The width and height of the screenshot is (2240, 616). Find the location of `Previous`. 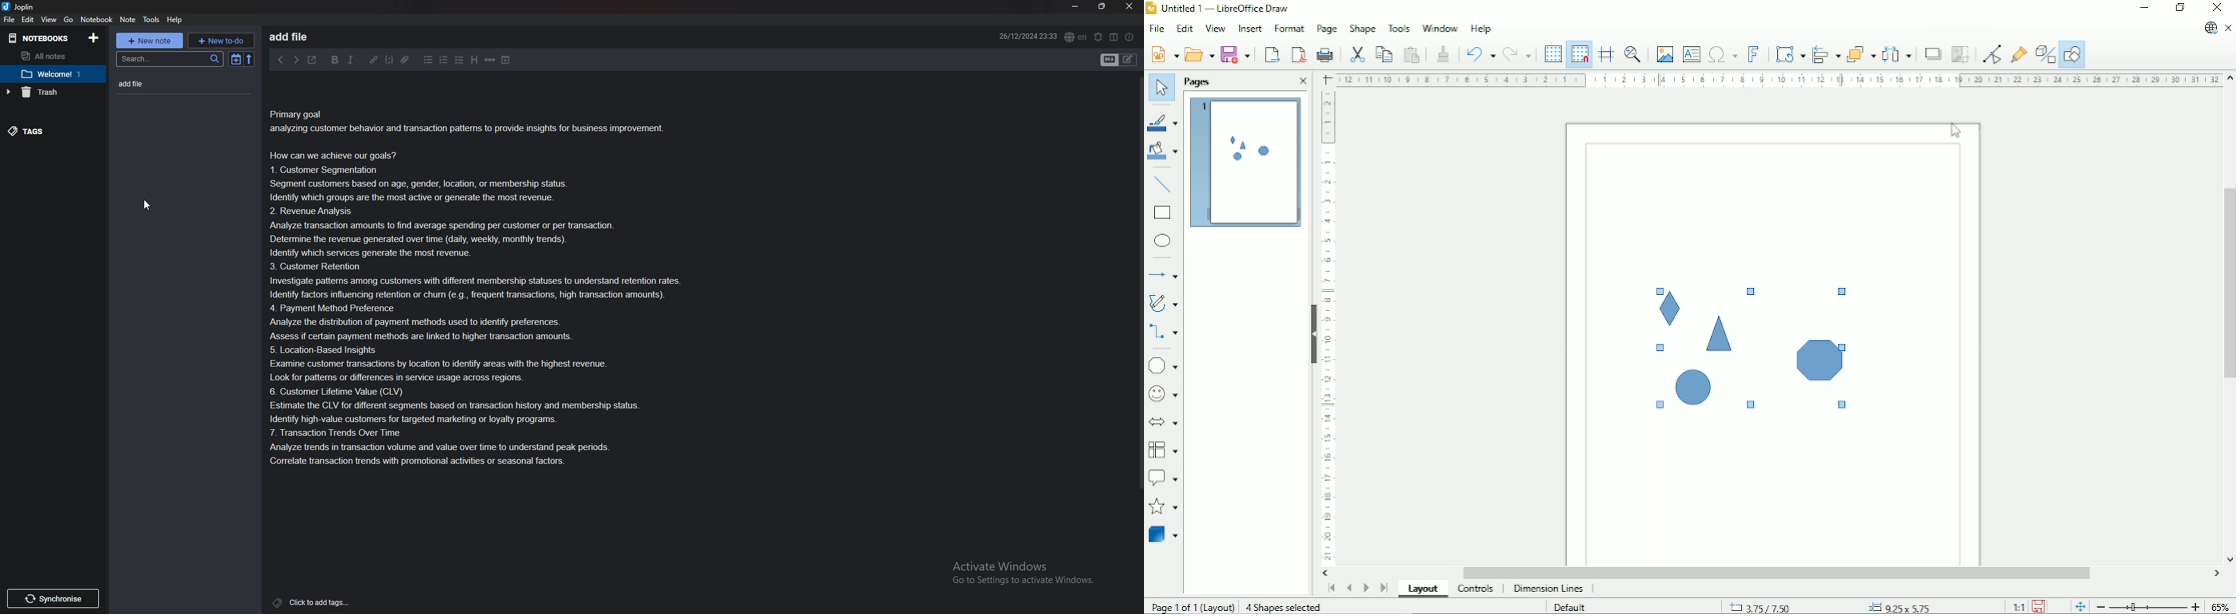

Previous is located at coordinates (280, 60).